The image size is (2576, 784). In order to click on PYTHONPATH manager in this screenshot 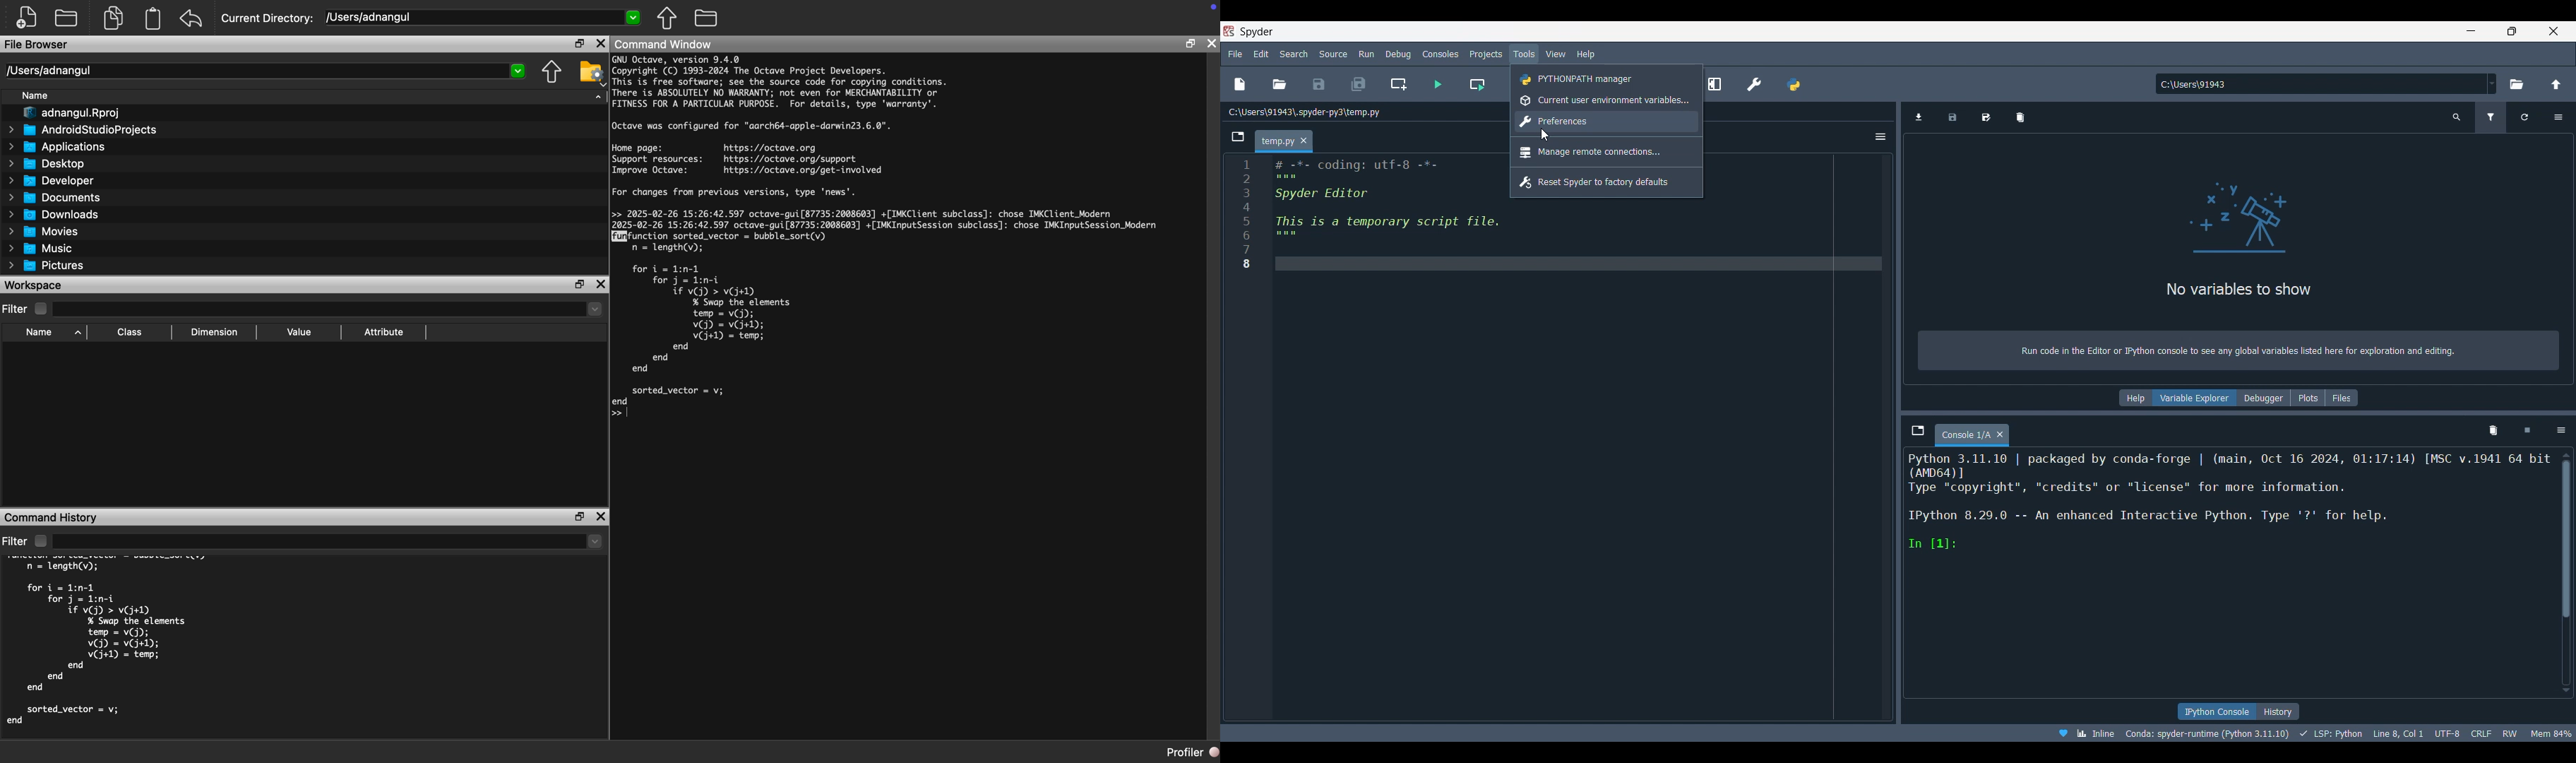, I will do `click(1794, 85)`.